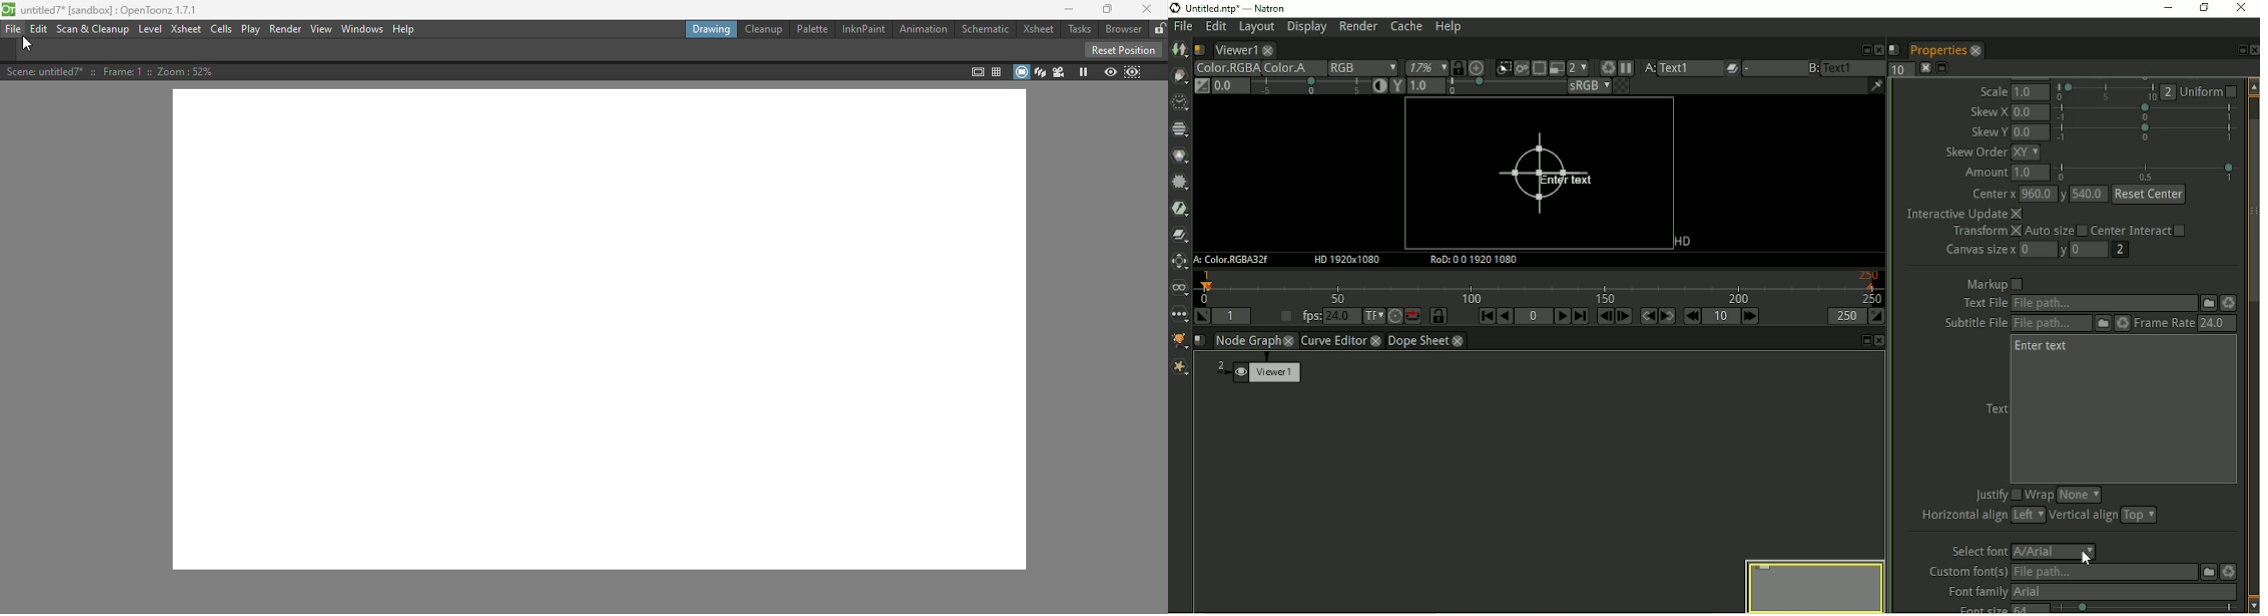 The width and height of the screenshot is (2268, 616). Describe the element at coordinates (252, 29) in the screenshot. I see `Play` at that location.